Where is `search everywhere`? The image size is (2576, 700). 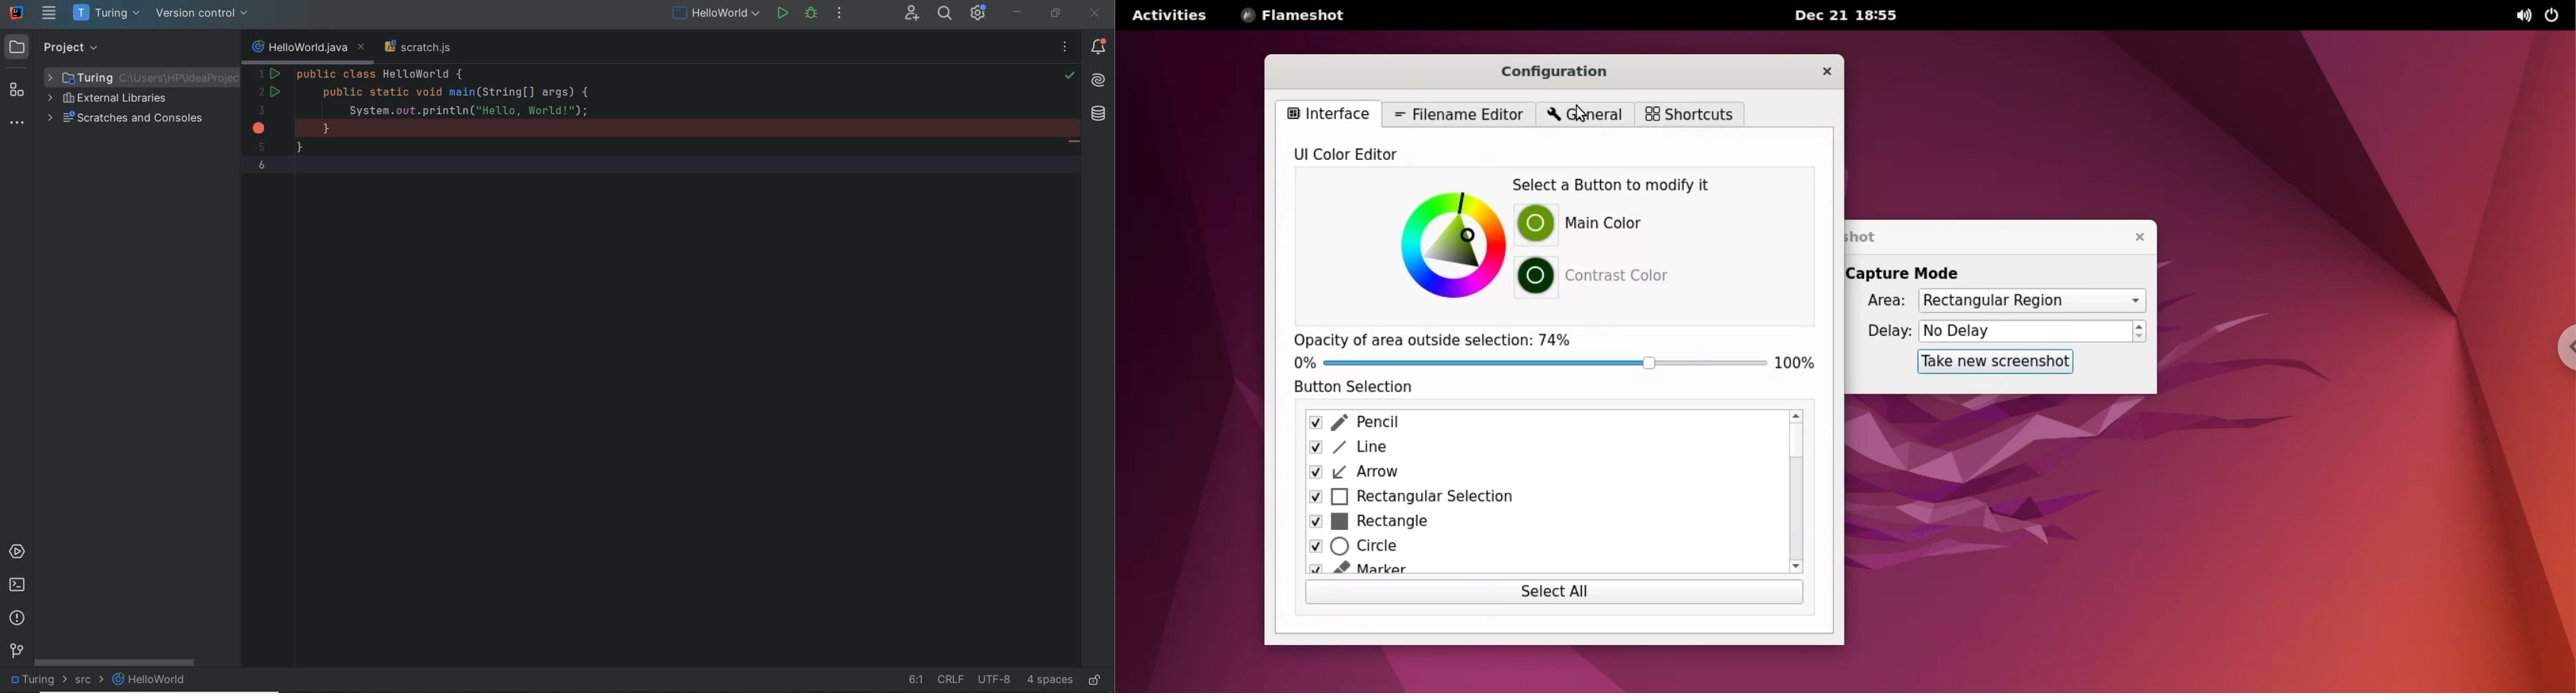 search everywhere is located at coordinates (945, 13).